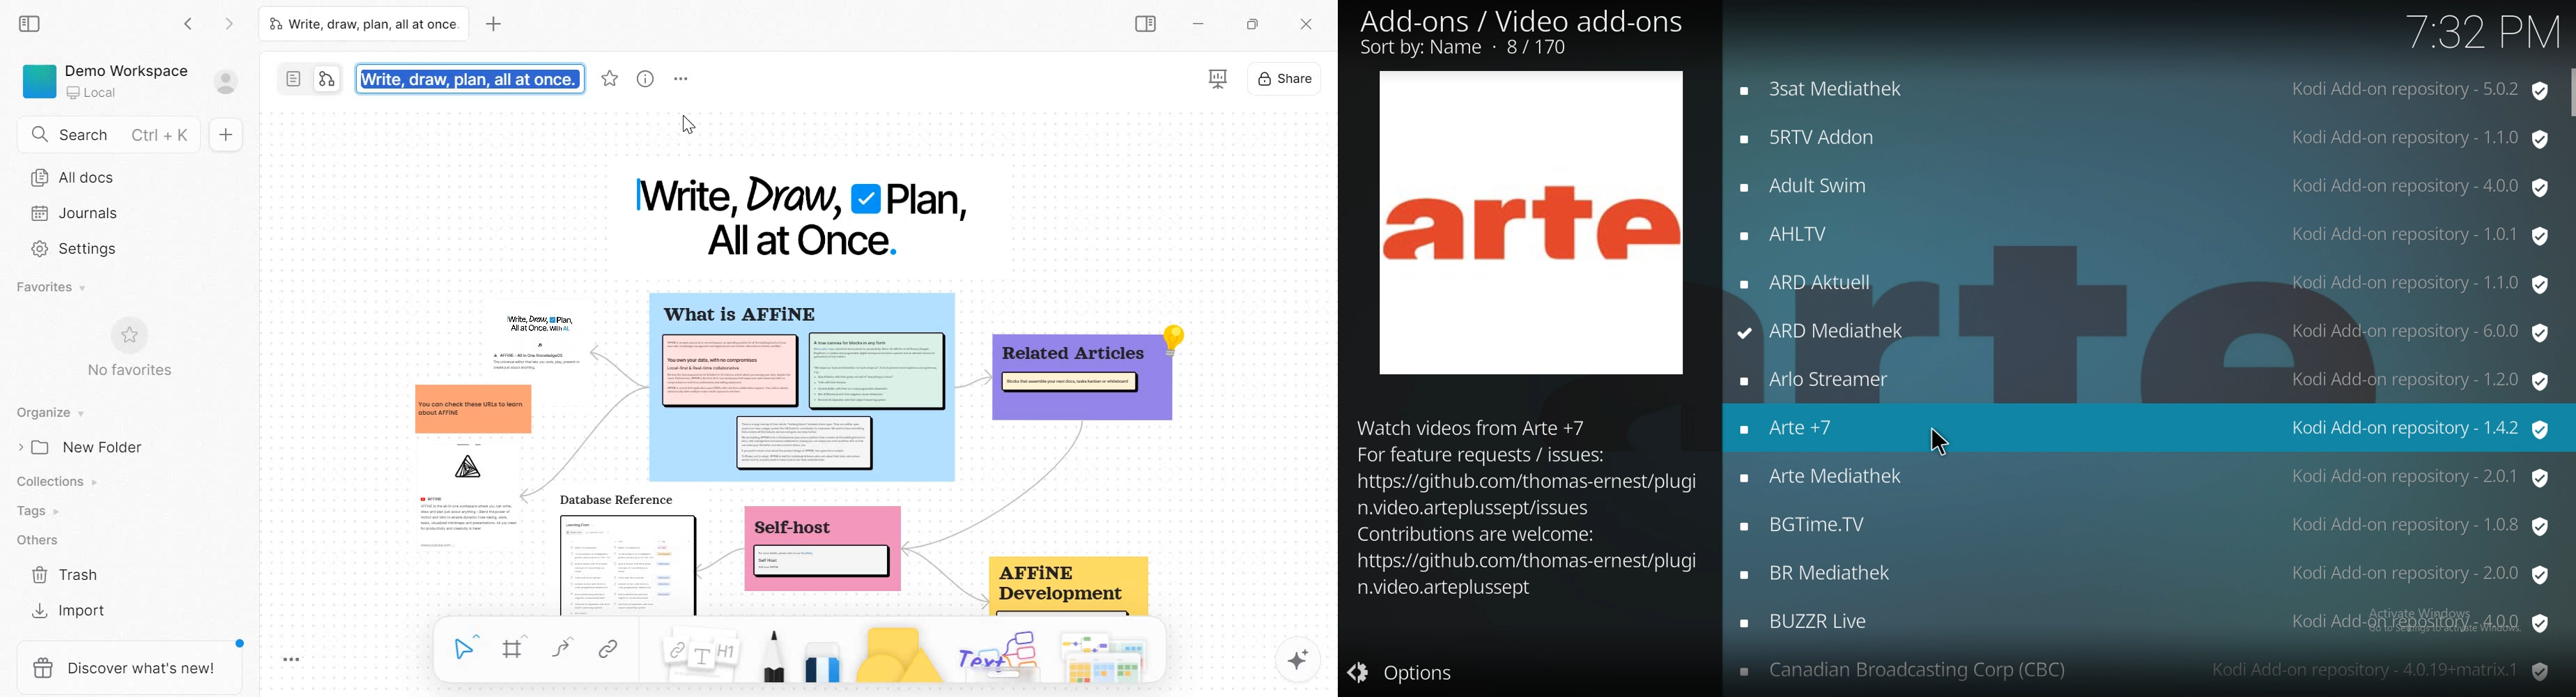 The height and width of the screenshot is (700, 2576). What do you see at coordinates (898, 654) in the screenshot?
I see `Shape` at bounding box center [898, 654].